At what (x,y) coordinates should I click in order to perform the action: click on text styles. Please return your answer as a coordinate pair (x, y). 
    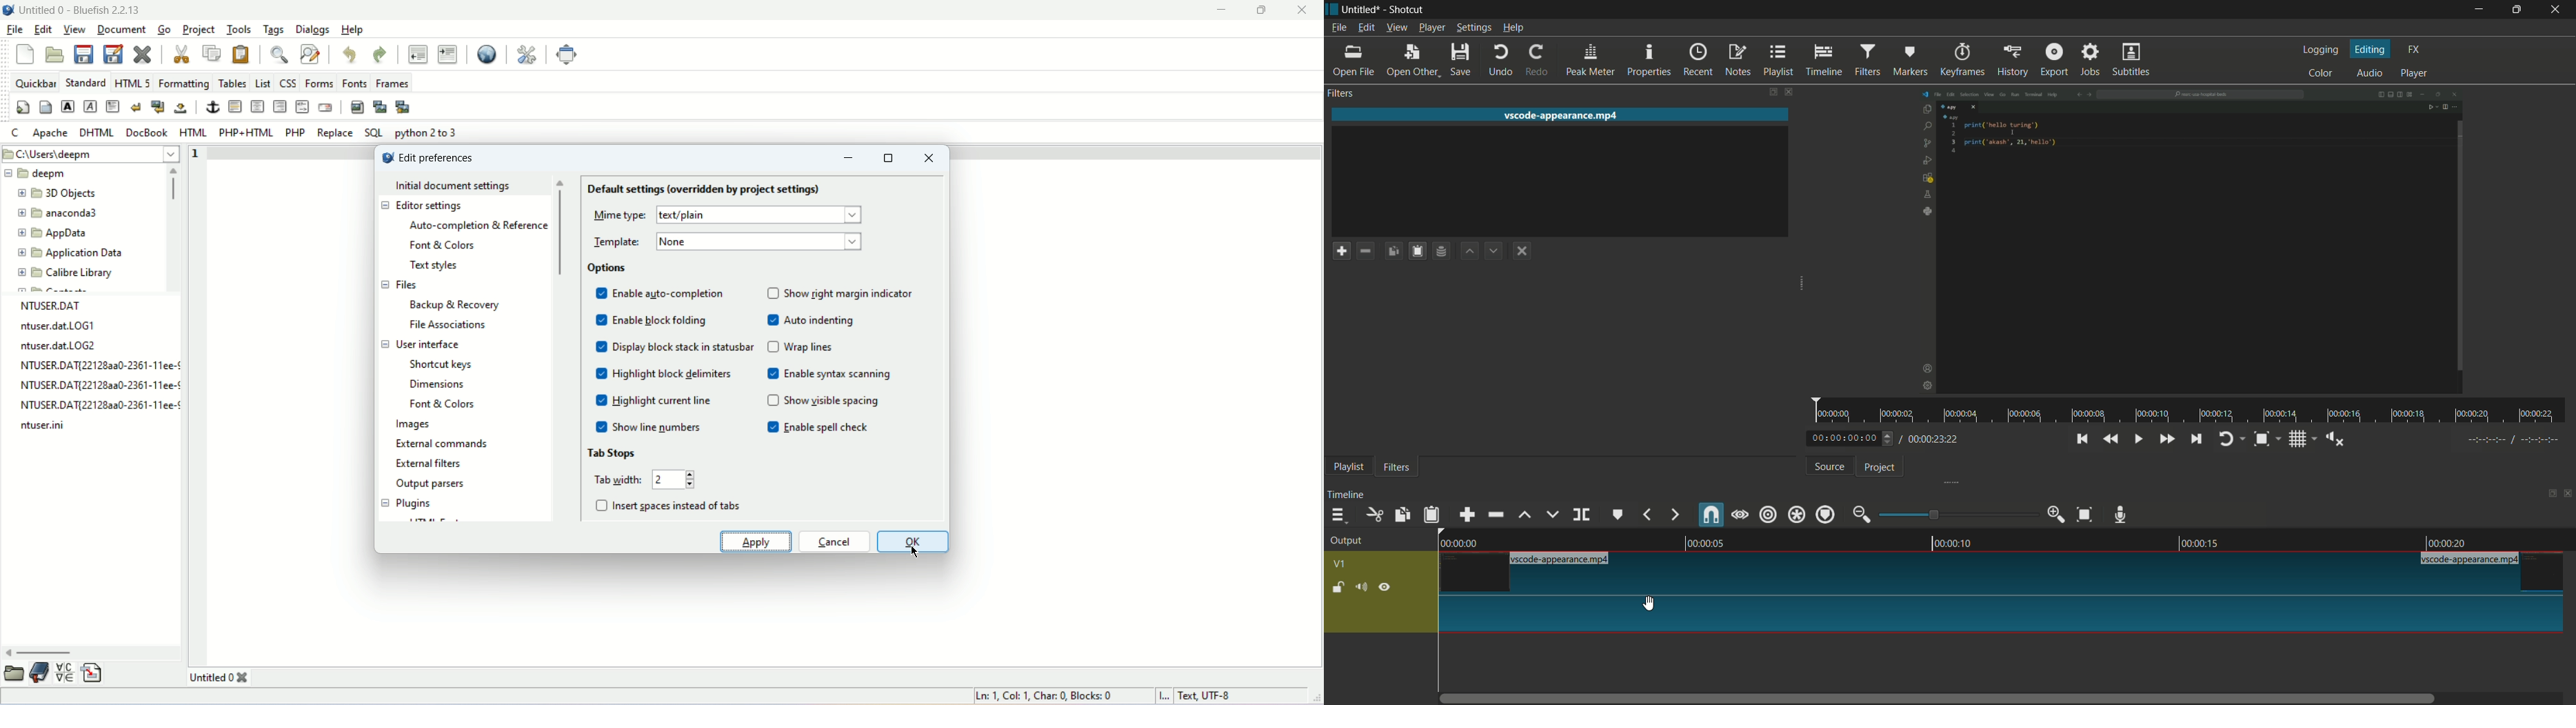
    Looking at the image, I should click on (436, 268).